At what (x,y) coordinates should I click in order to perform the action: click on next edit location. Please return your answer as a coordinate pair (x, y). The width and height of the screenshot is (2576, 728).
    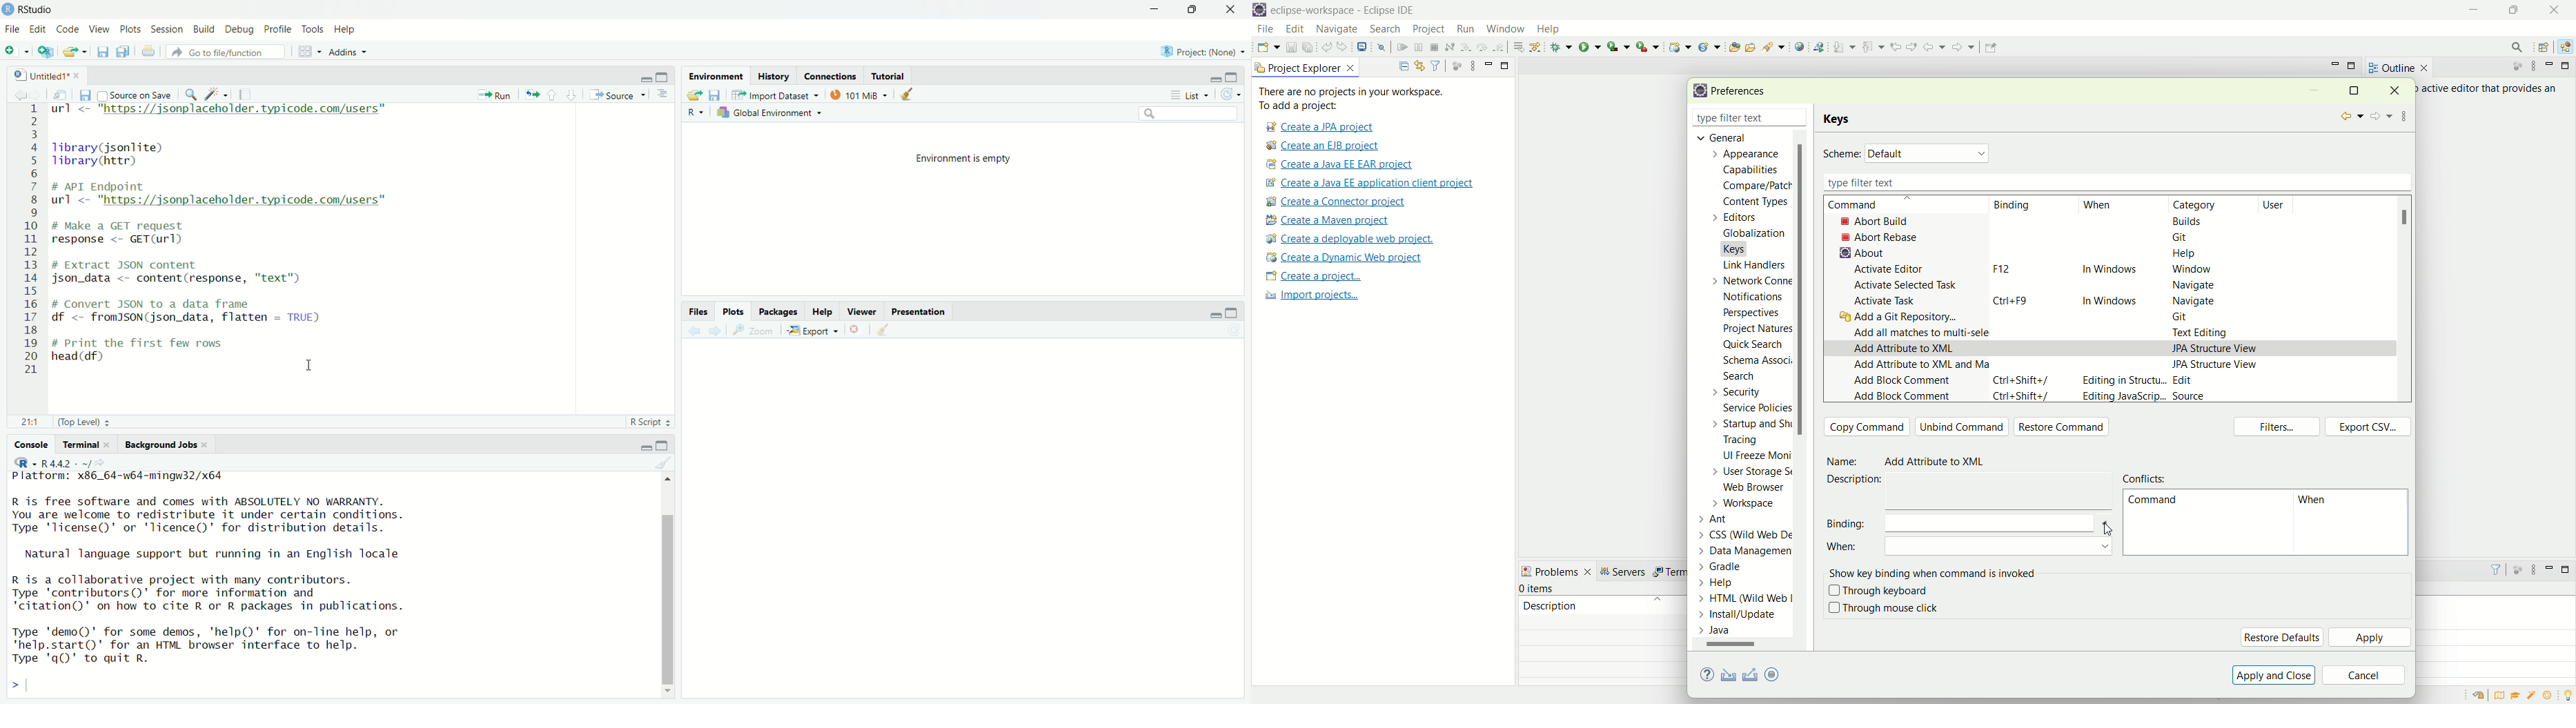
    Looking at the image, I should click on (1914, 46).